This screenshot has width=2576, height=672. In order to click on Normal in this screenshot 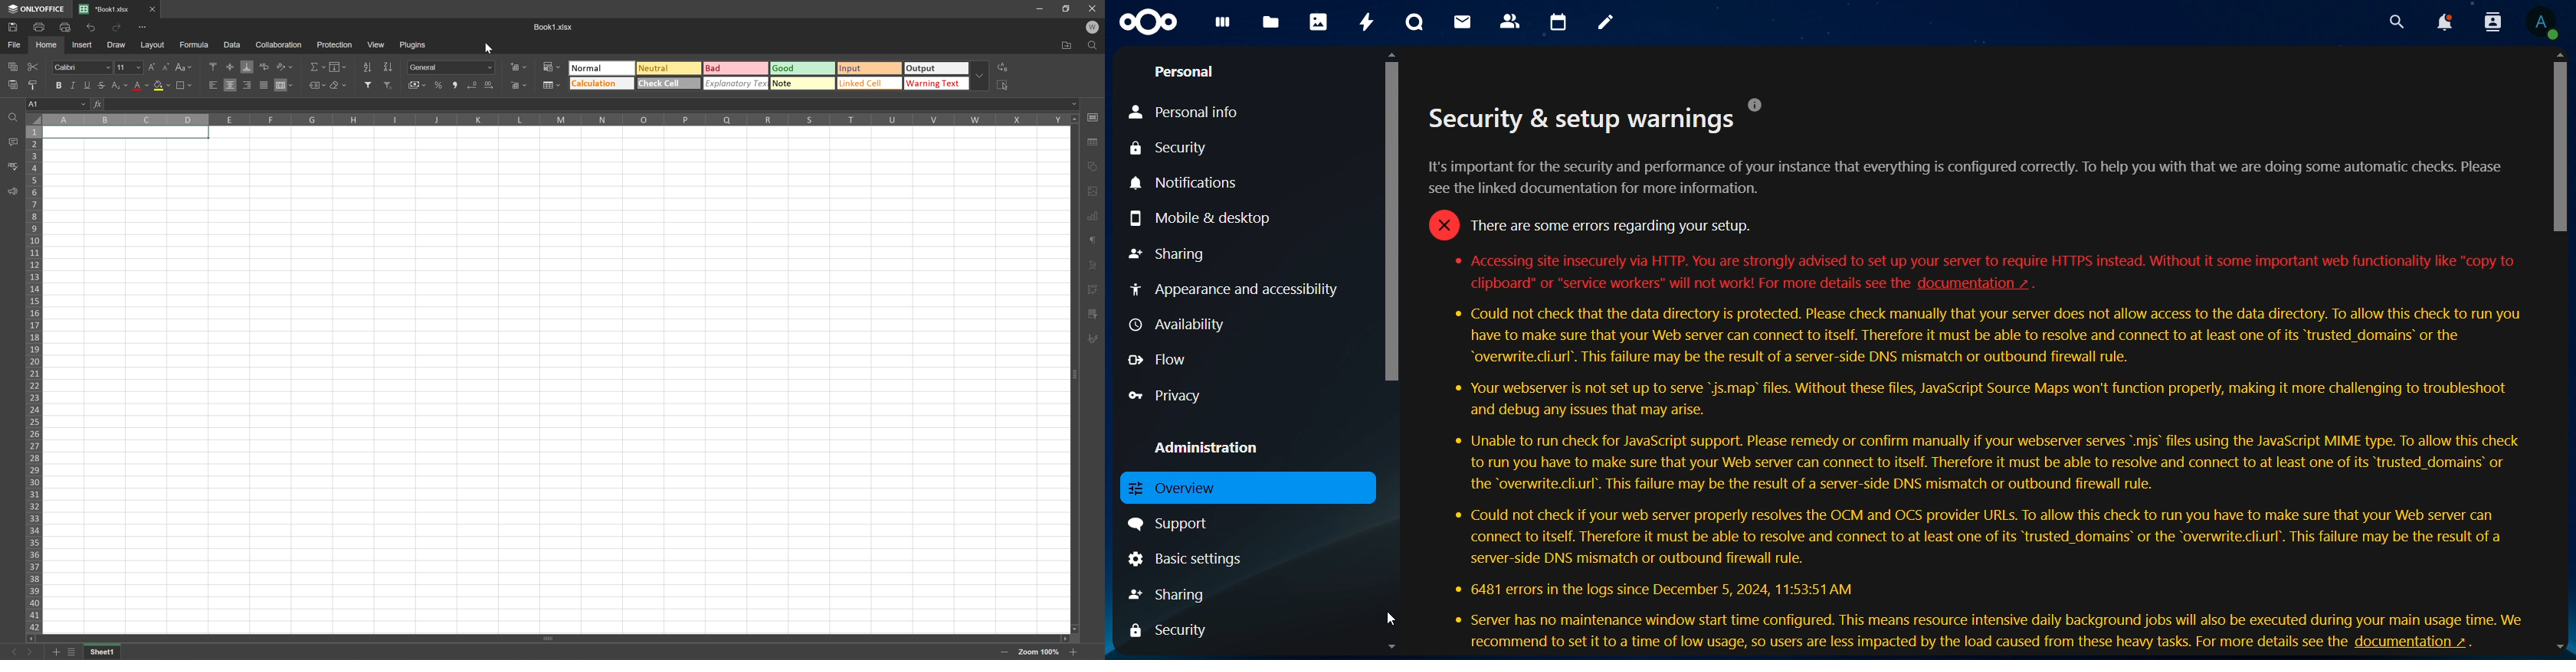, I will do `click(603, 68)`.